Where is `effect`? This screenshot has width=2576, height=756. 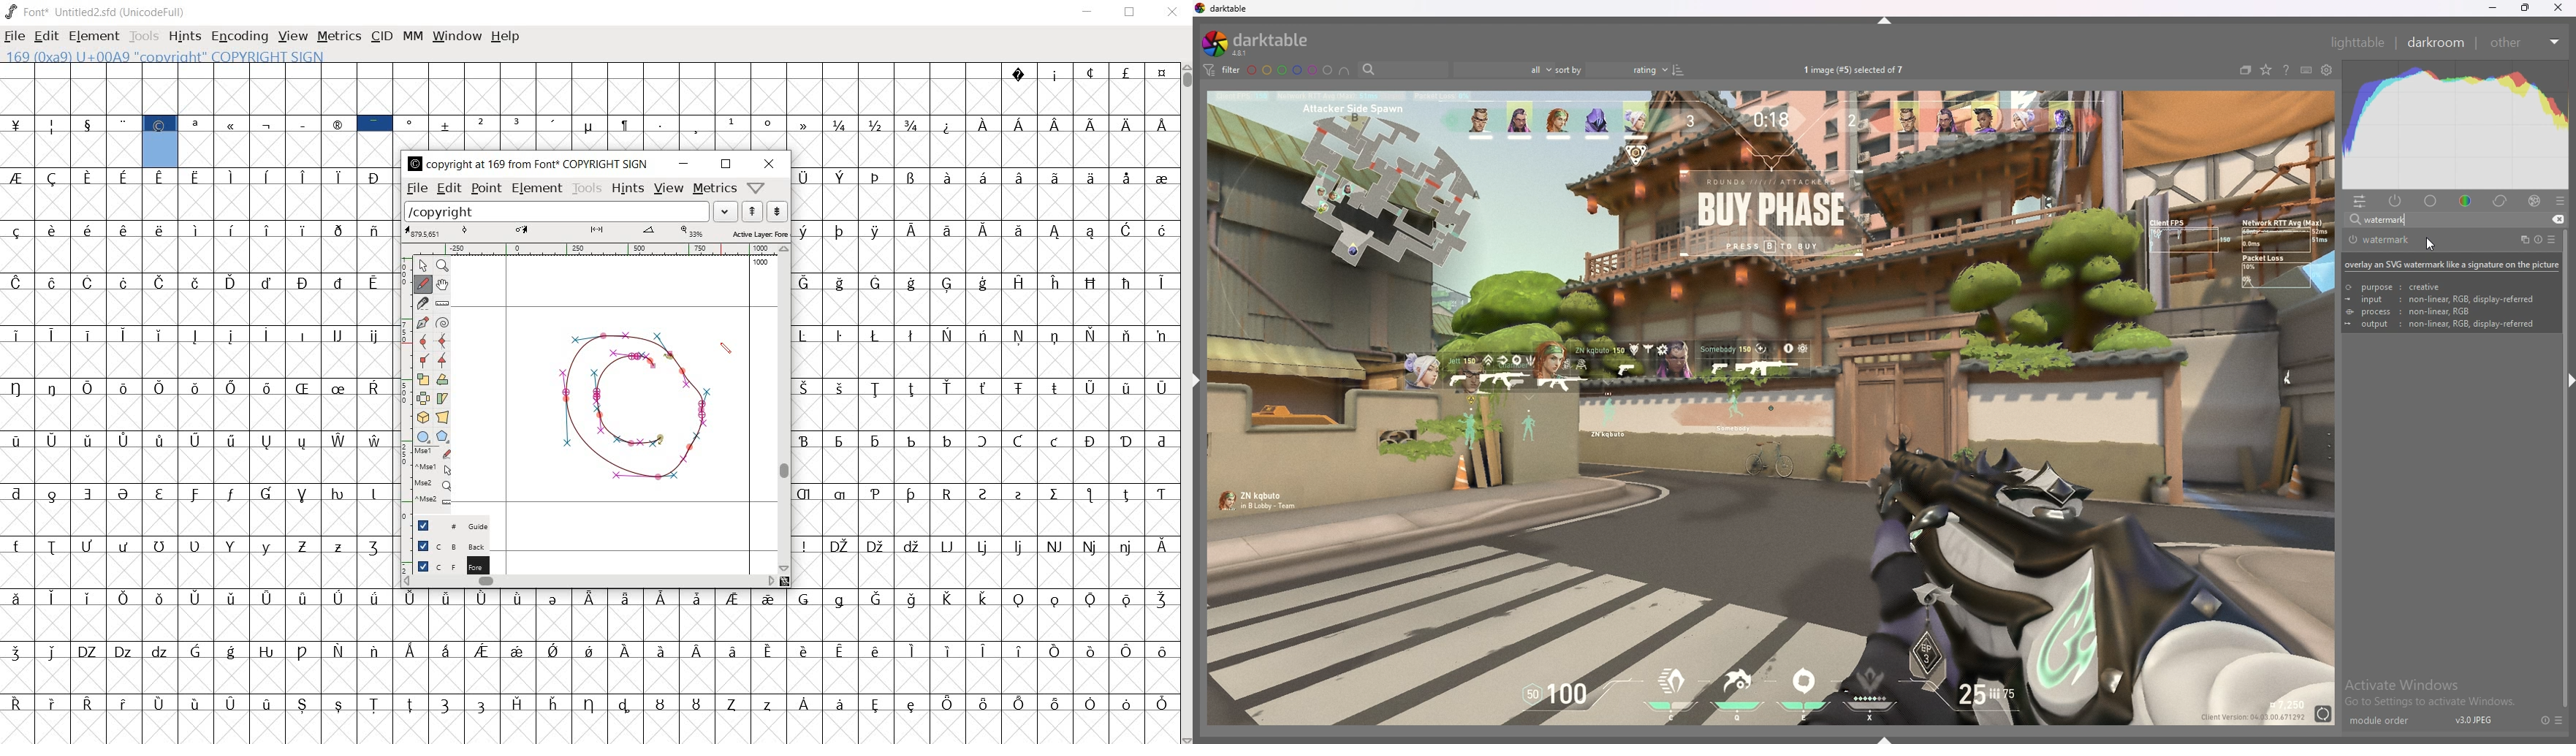
effect is located at coordinates (2535, 201).